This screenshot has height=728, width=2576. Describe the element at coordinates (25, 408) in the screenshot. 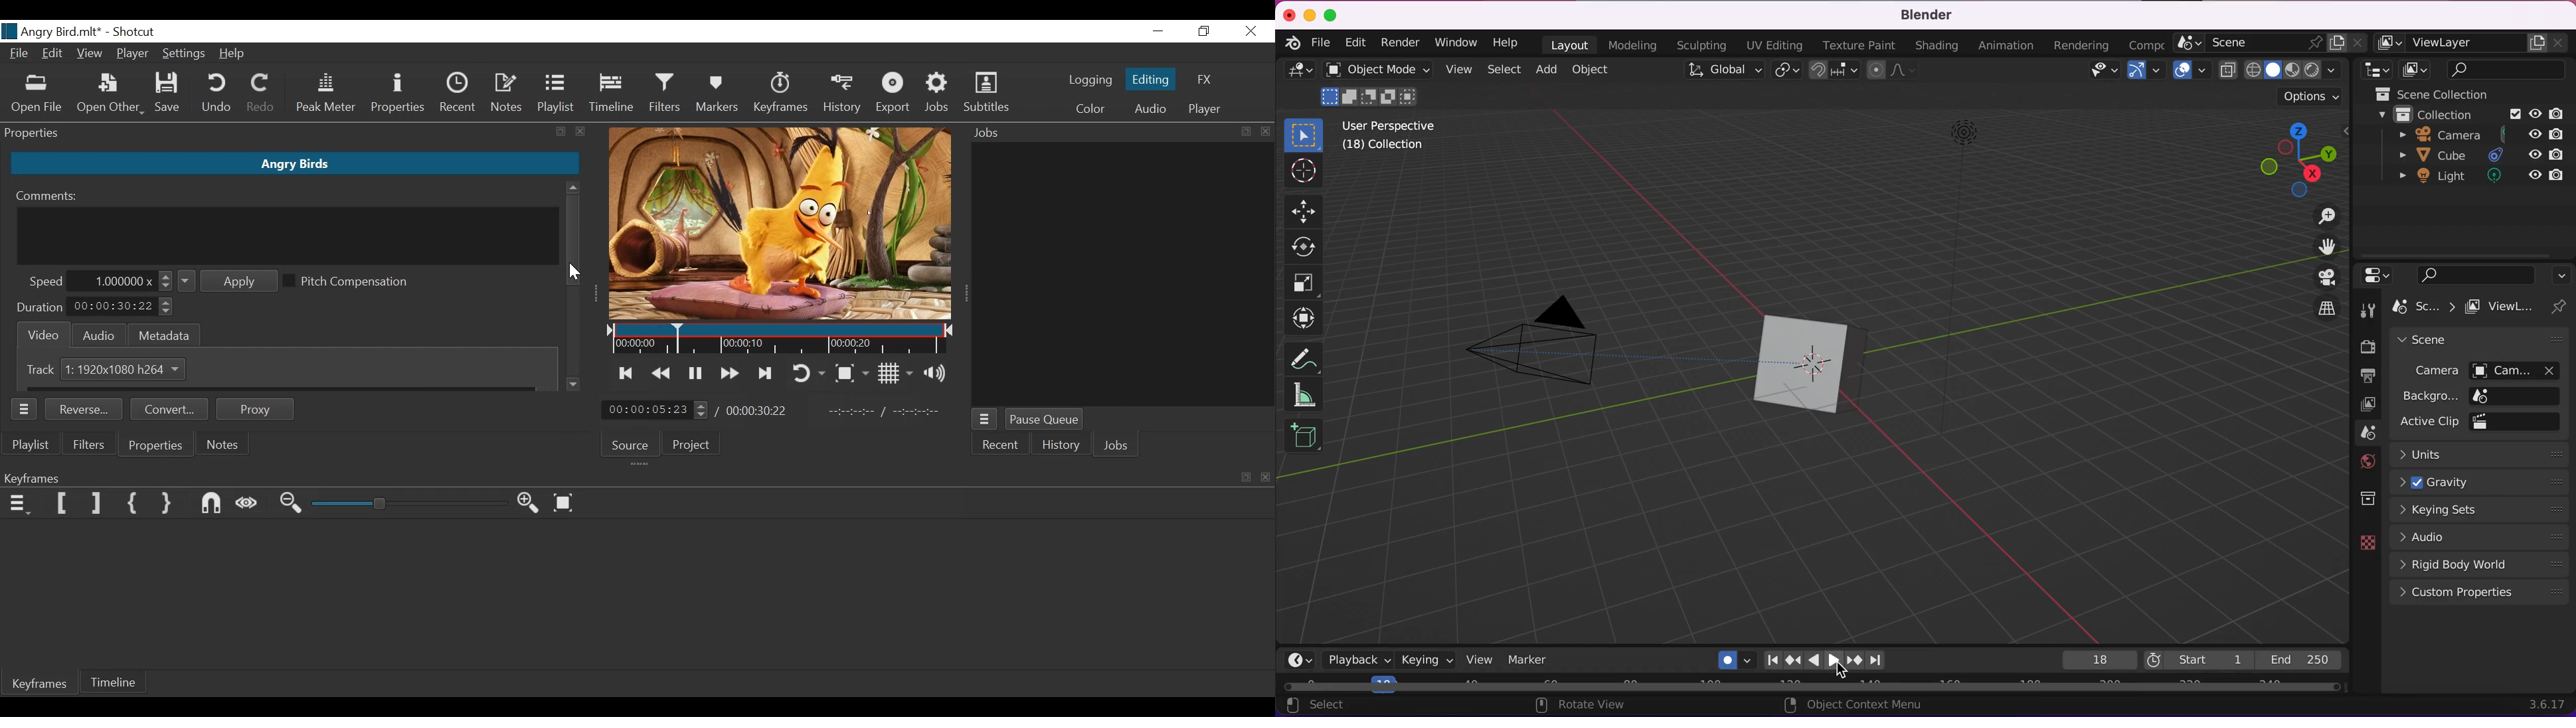

I see `Properties Panel` at that location.